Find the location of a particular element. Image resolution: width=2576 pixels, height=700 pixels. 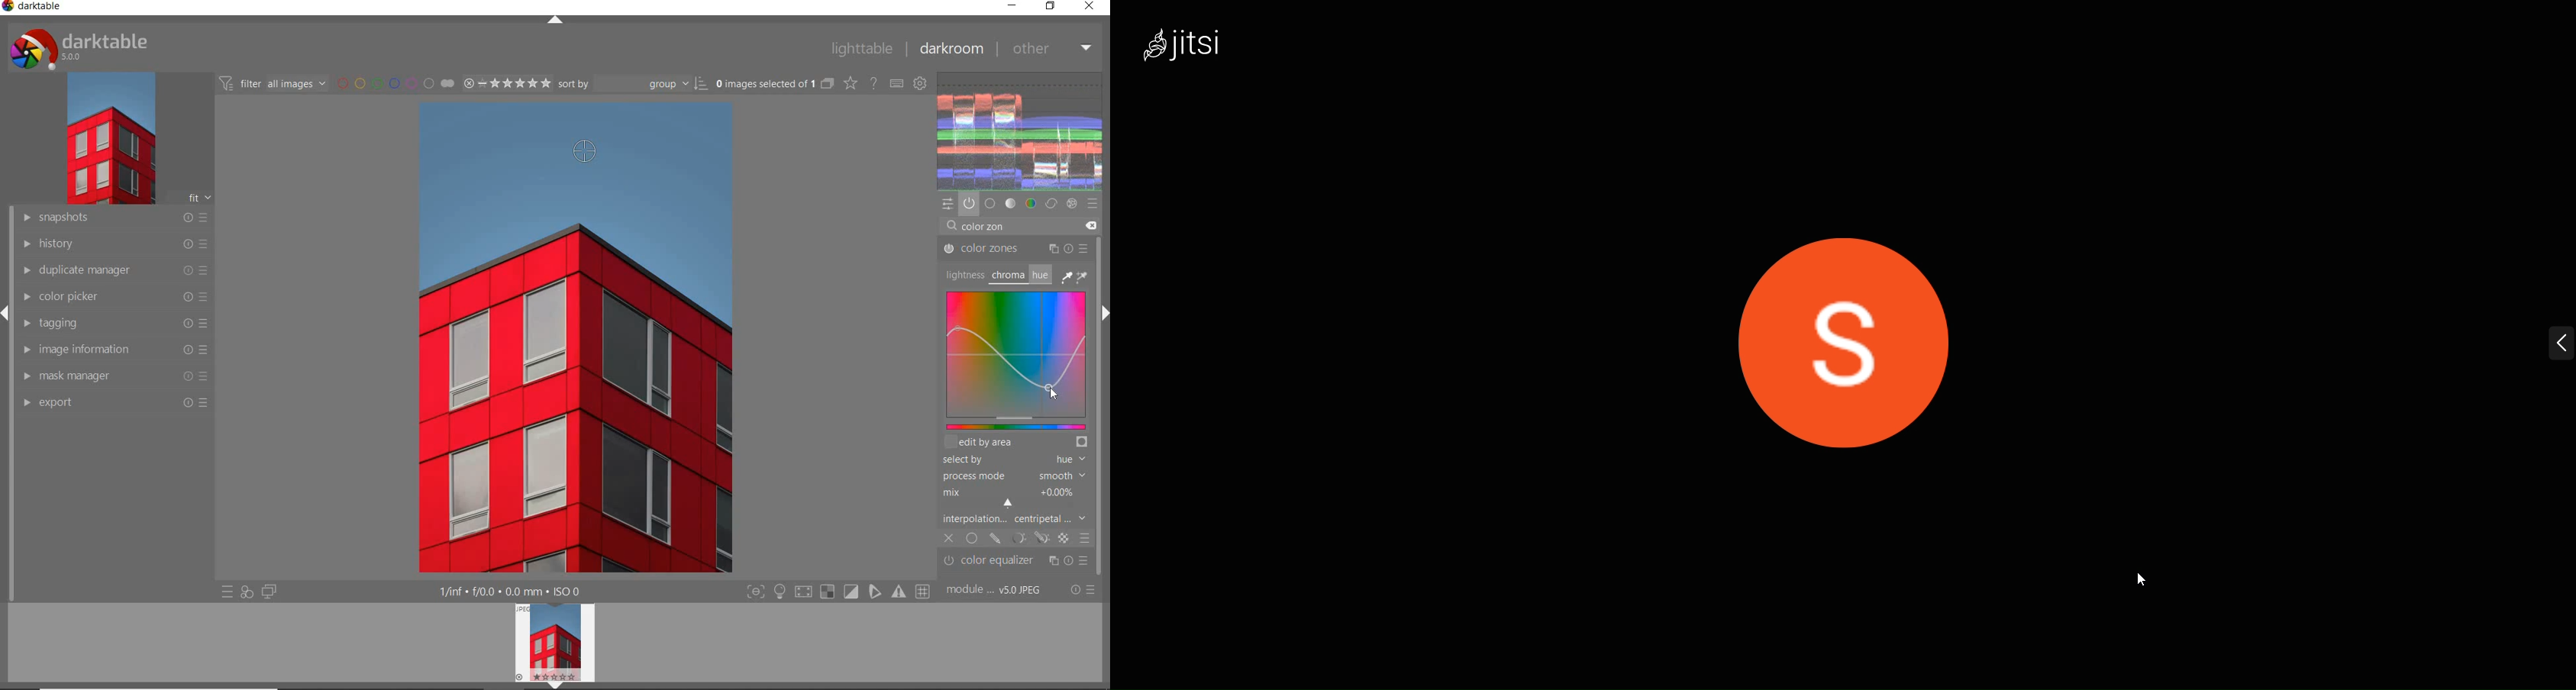

display a second darkroom image widow is located at coordinates (269, 590).